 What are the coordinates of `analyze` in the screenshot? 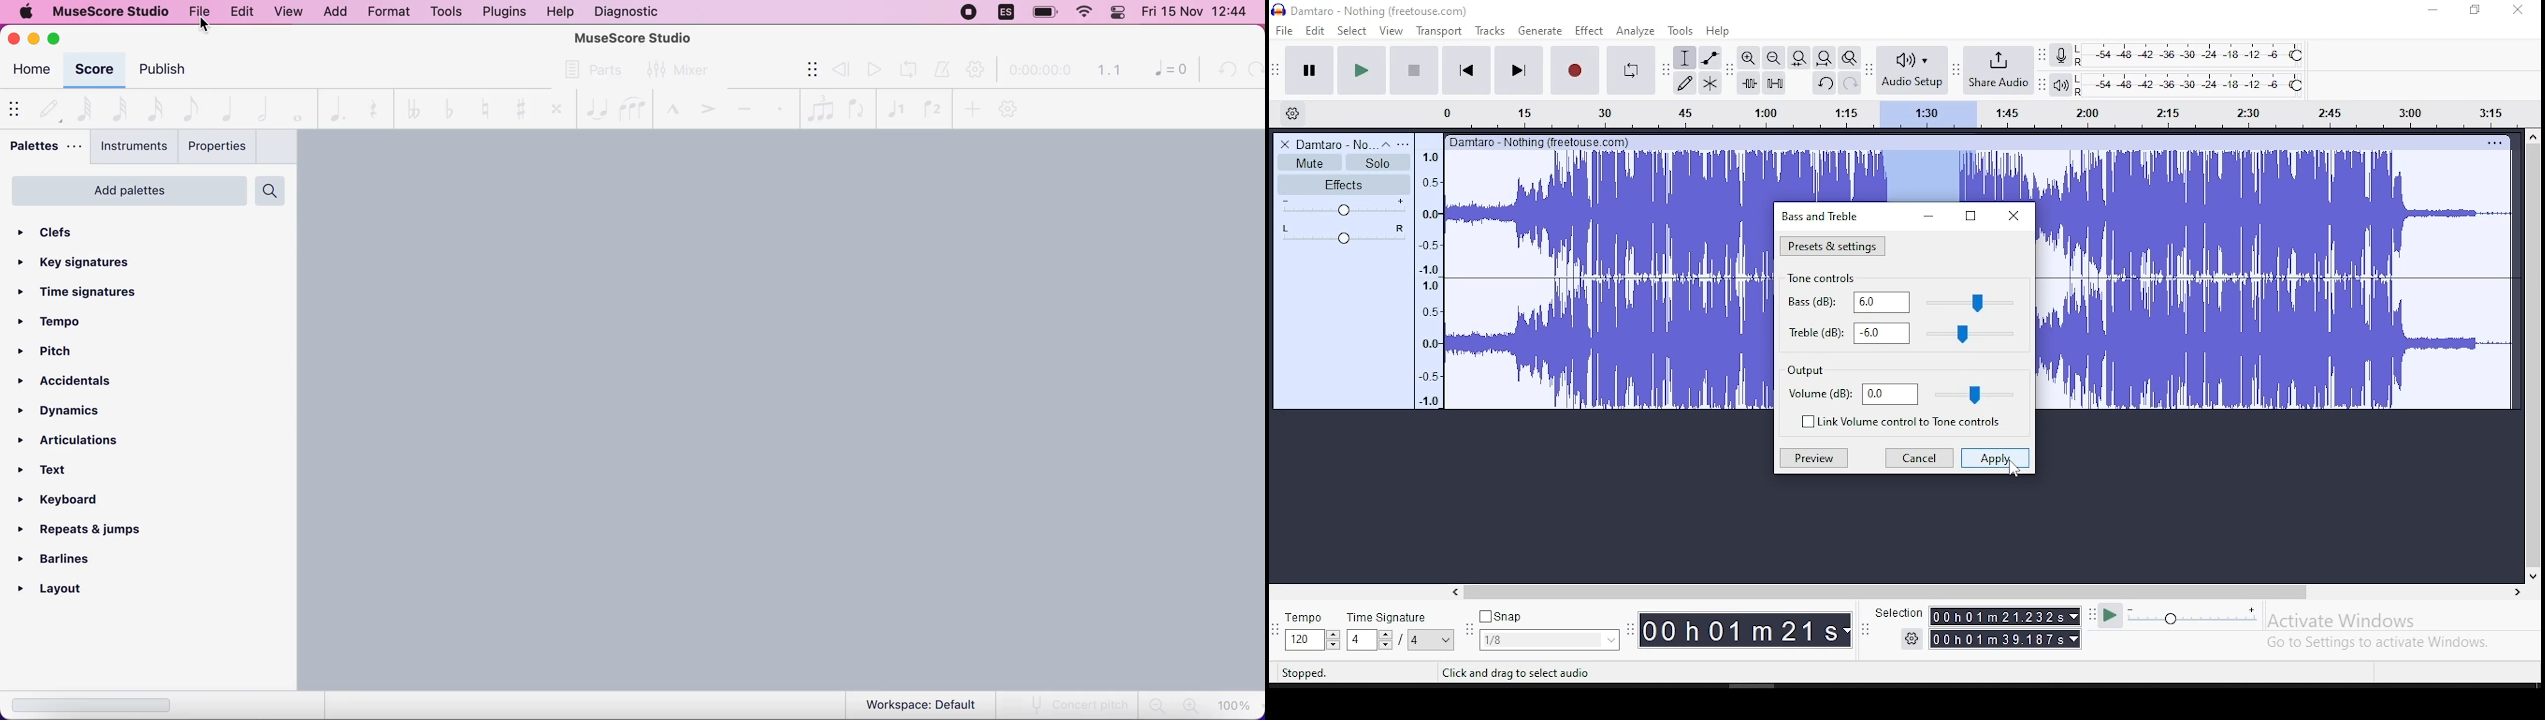 It's located at (1636, 31).